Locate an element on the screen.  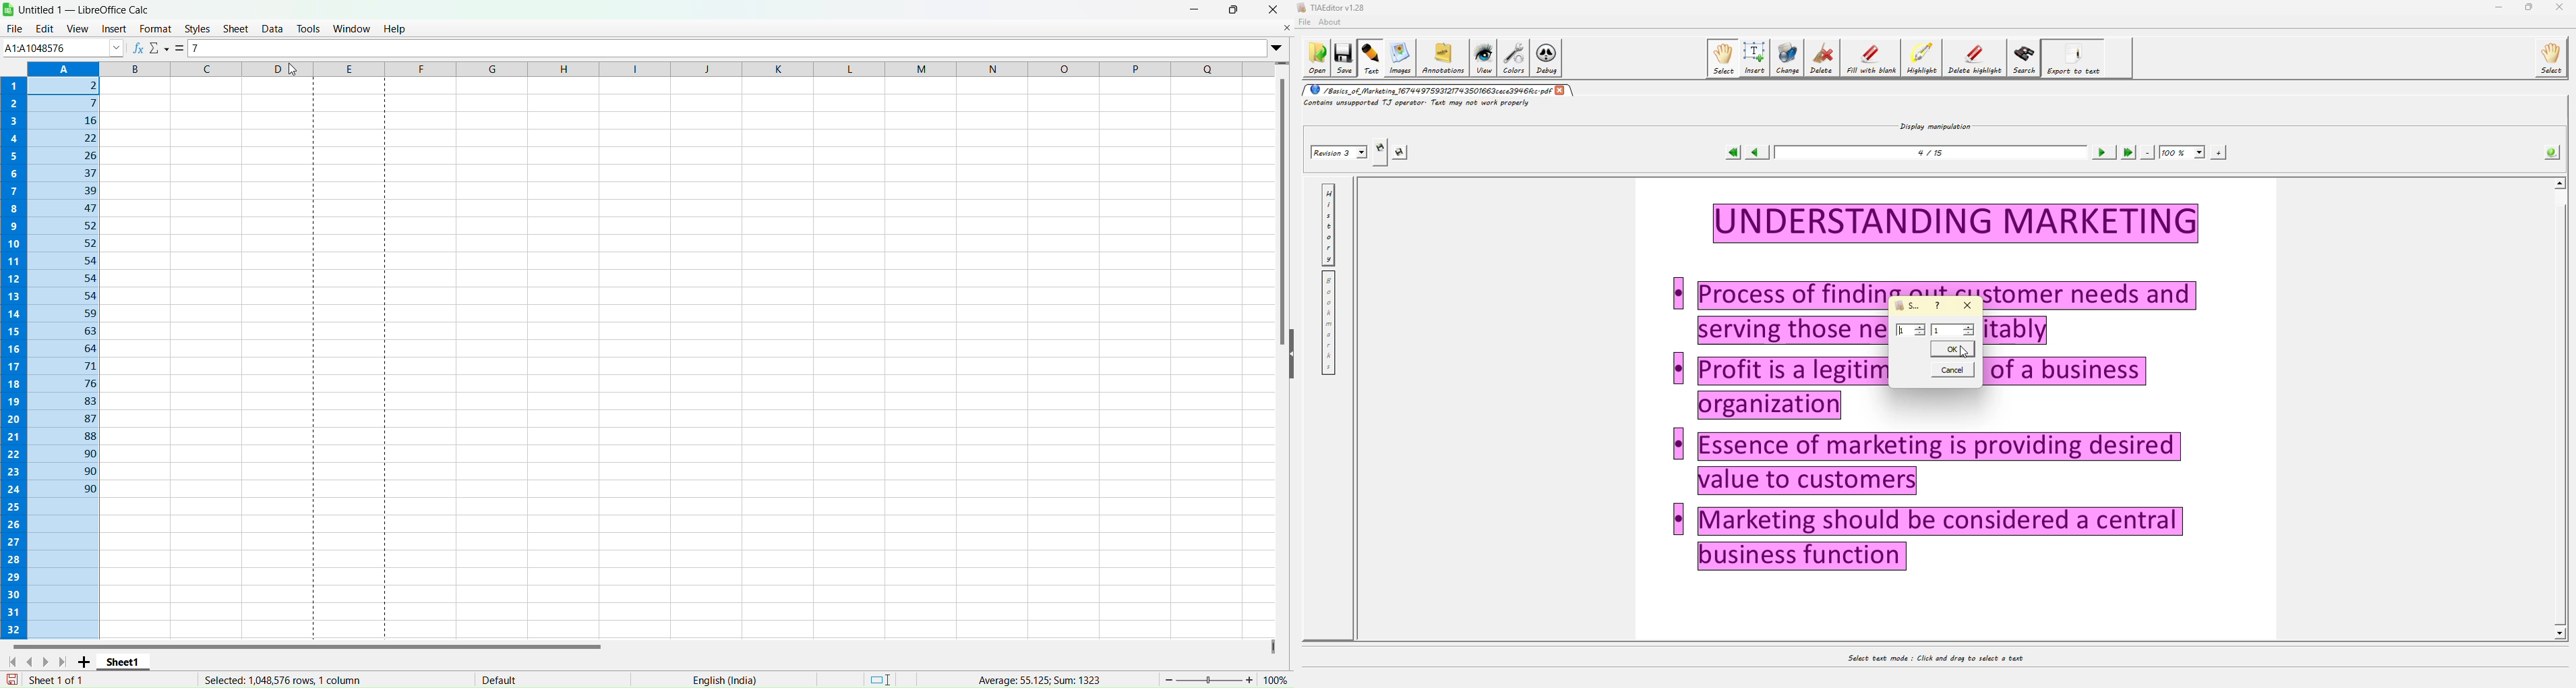
Window is located at coordinates (352, 27).